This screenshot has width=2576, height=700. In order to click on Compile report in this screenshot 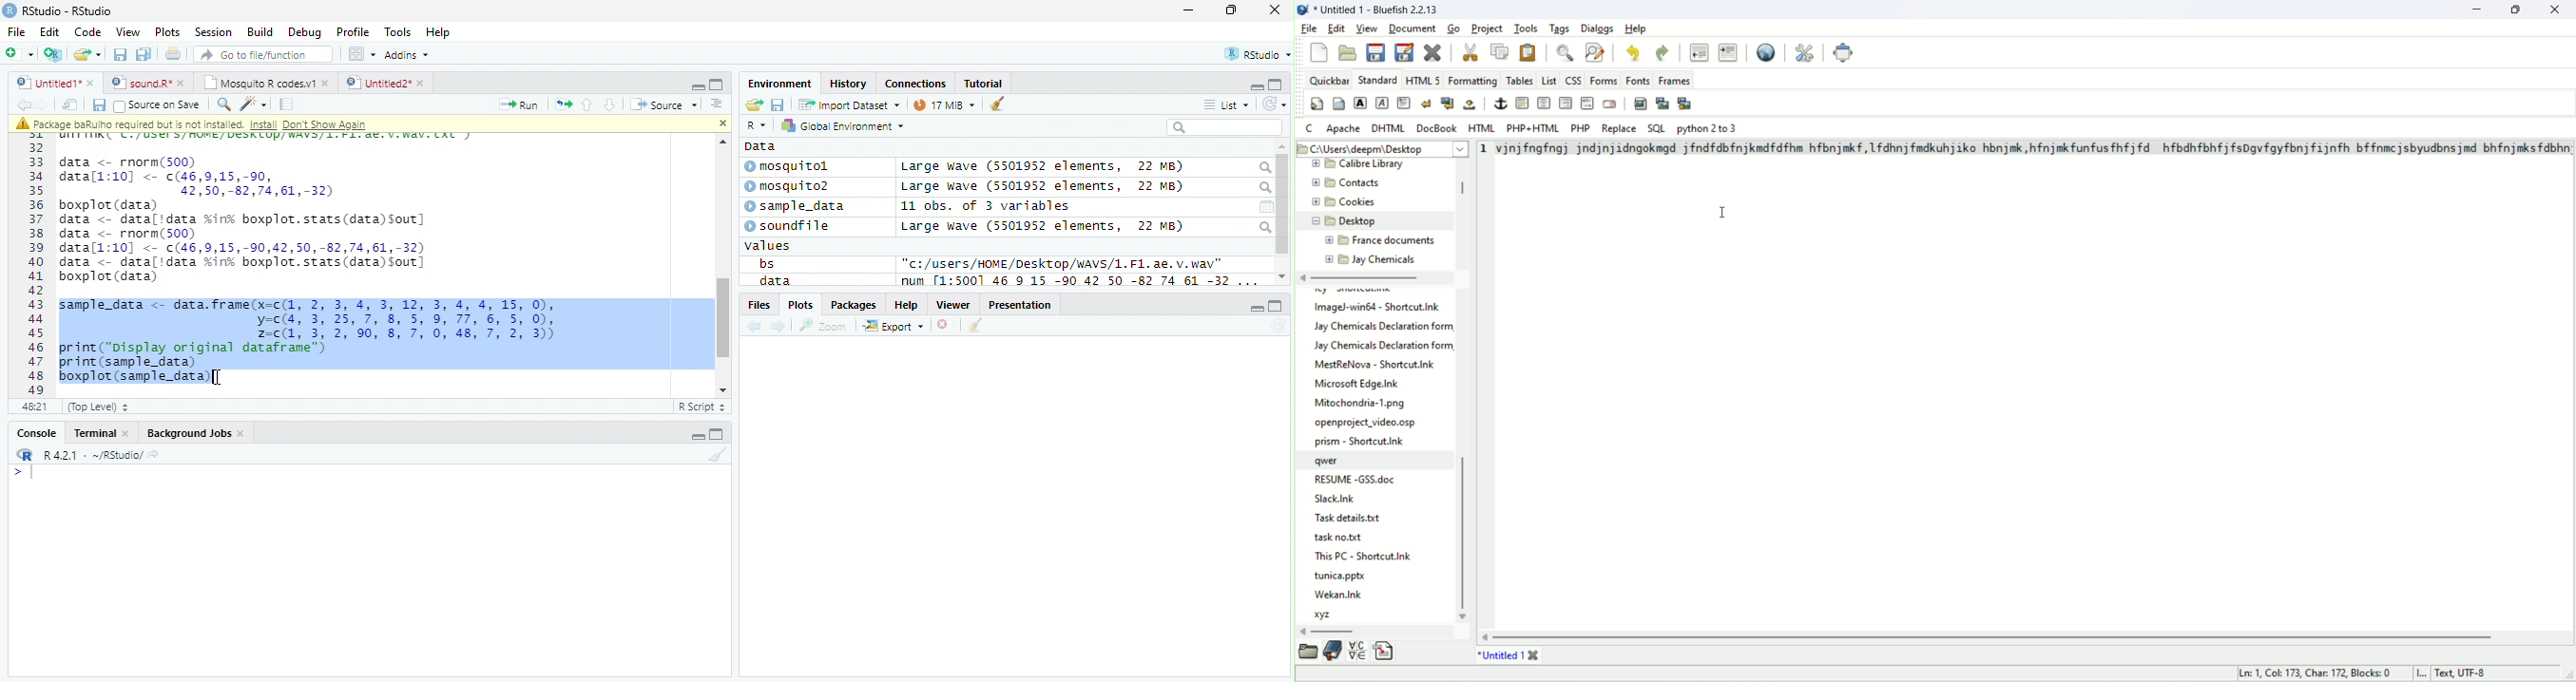, I will do `click(287, 104)`.